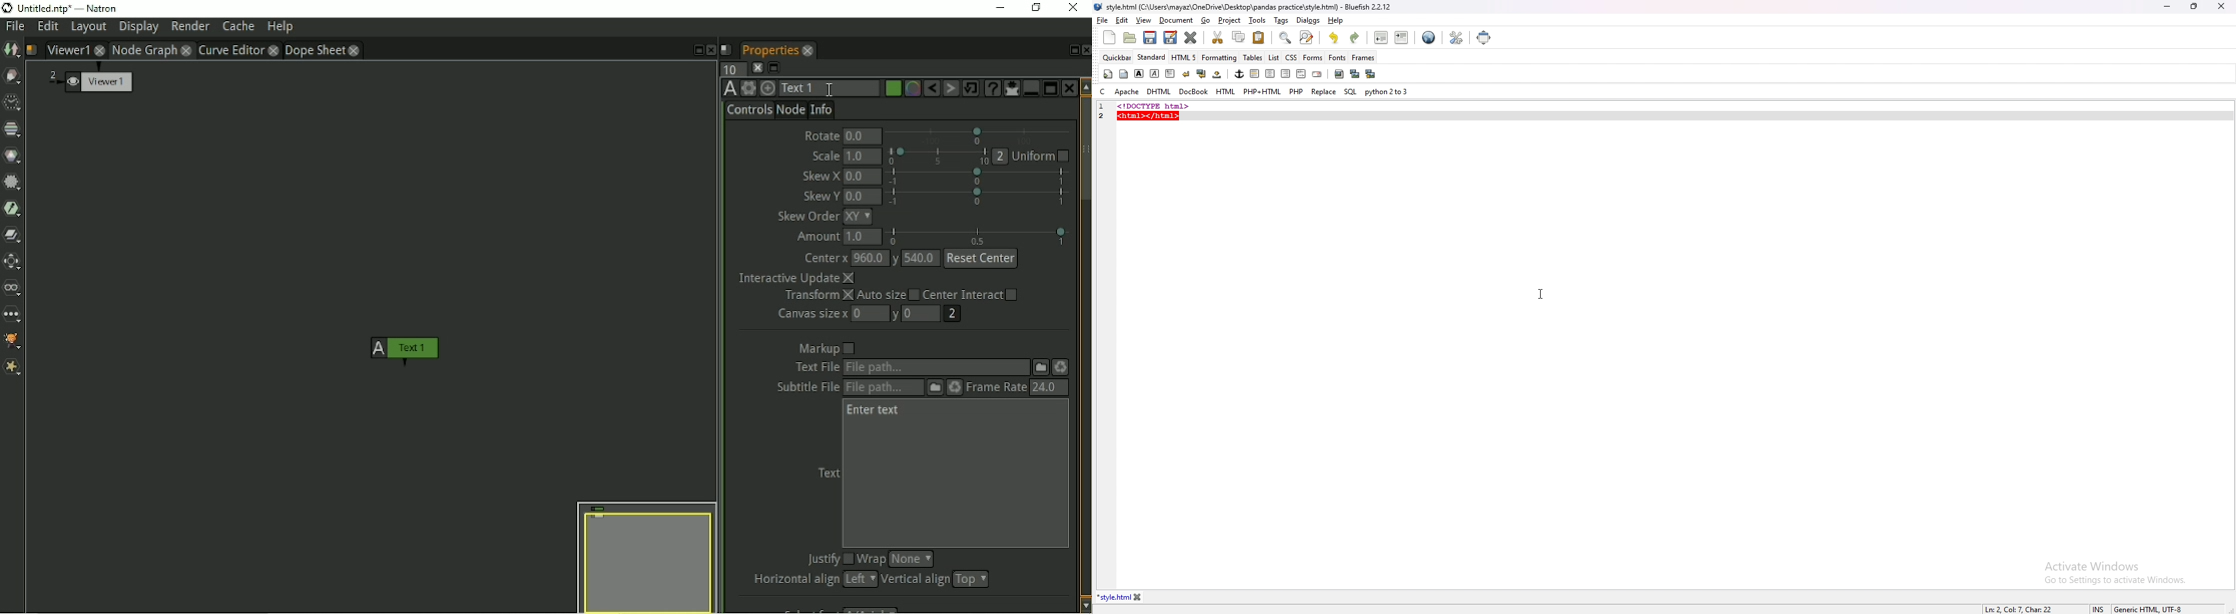 The image size is (2240, 616). What do you see at coordinates (2099, 609) in the screenshot?
I see `cursor mode` at bounding box center [2099, 609].